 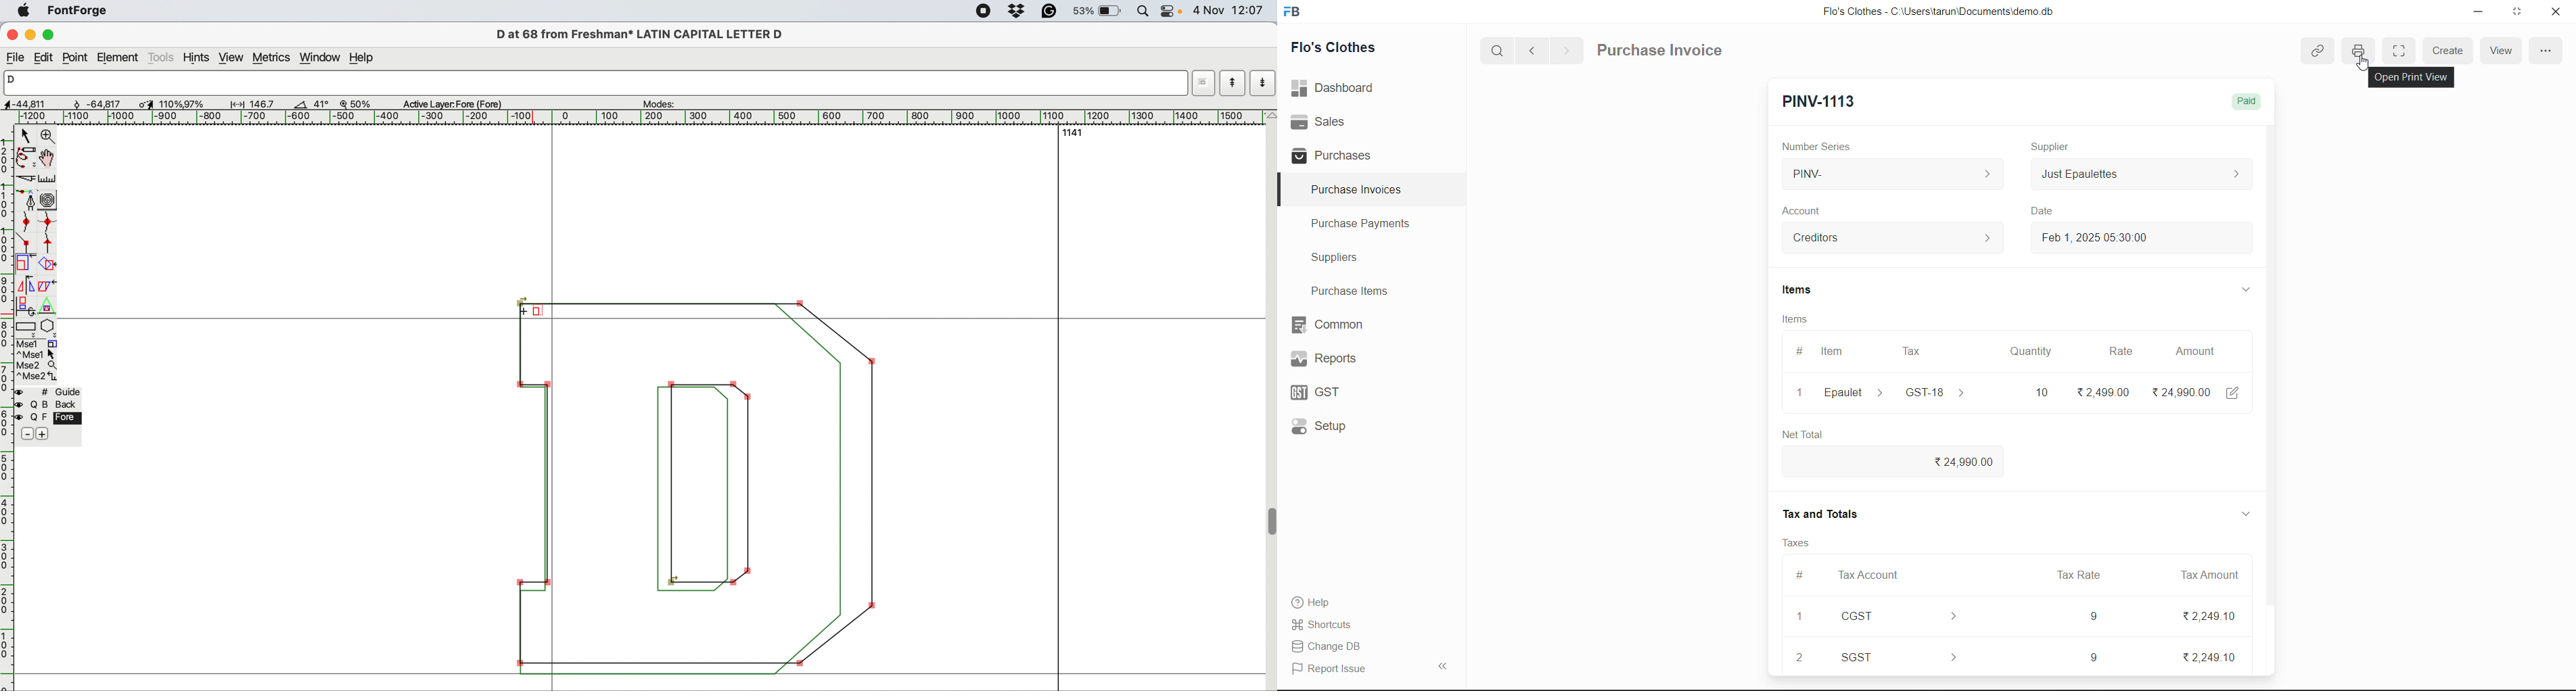 What do you see at coordinates (2410, 78) in the screenshot?
I see `open print view` at bounding box center [2410, 78].